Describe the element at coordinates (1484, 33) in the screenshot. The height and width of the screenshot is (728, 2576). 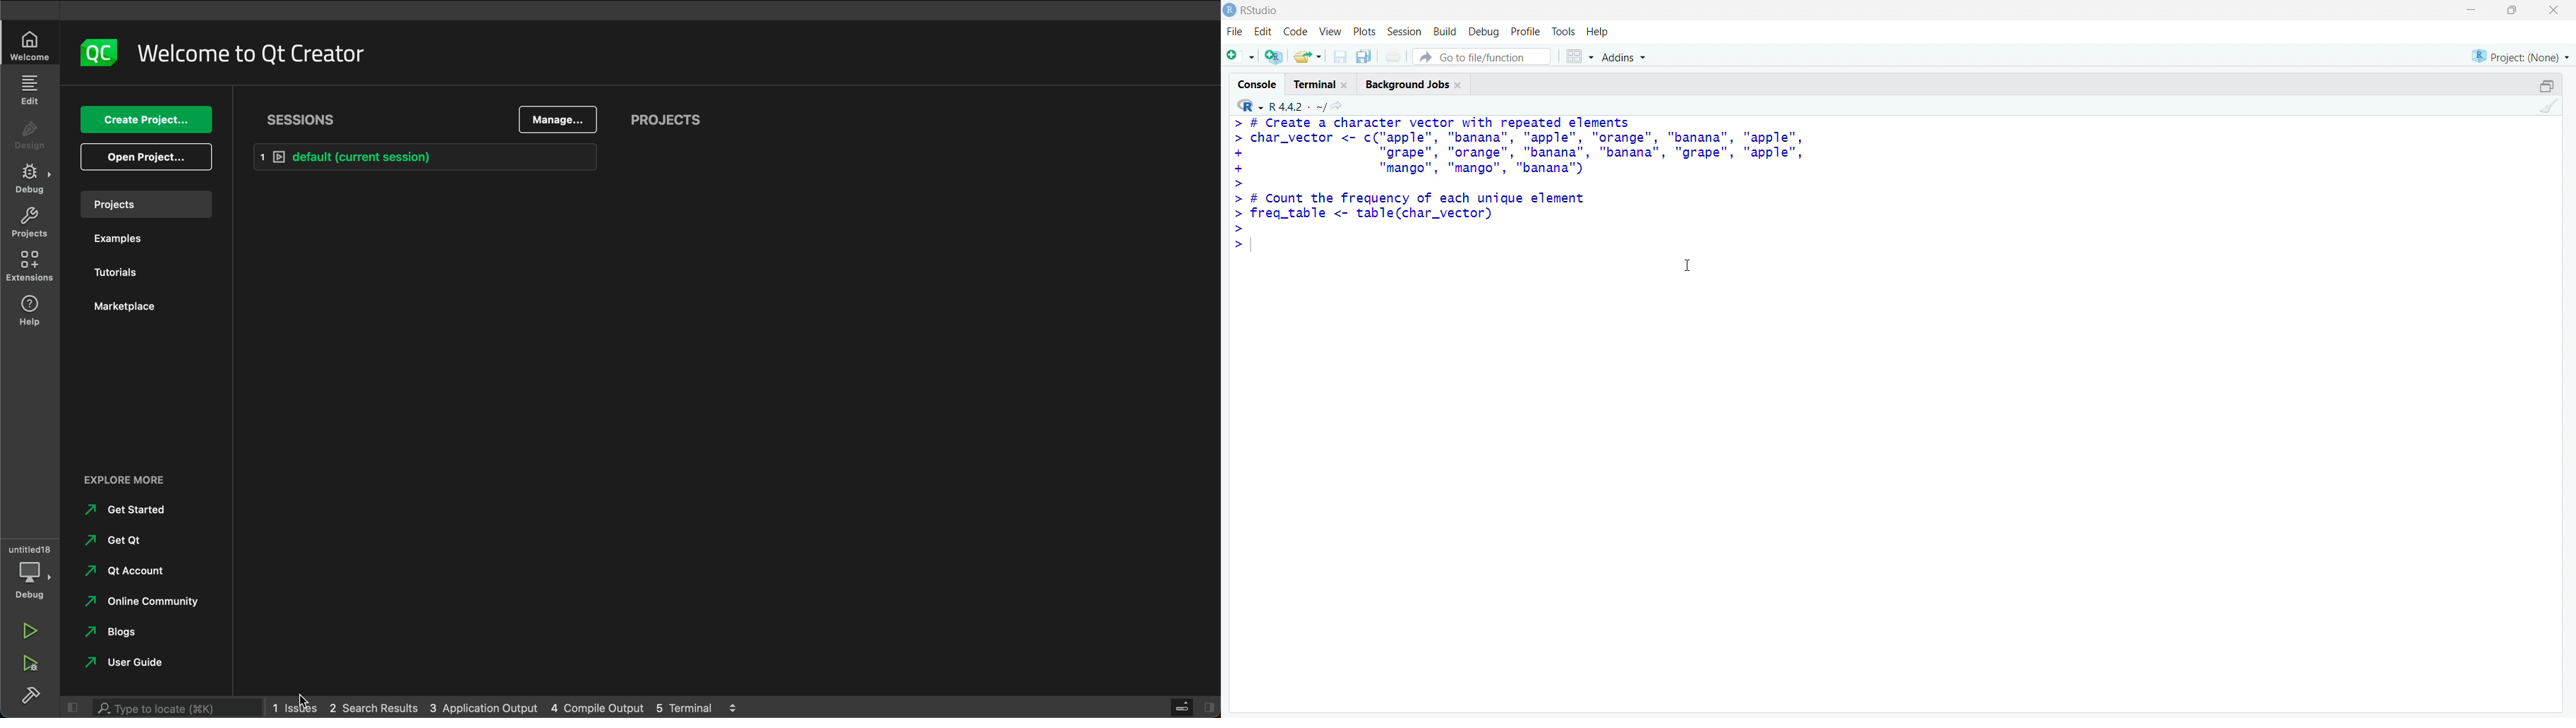
I see `Debug` at that location.